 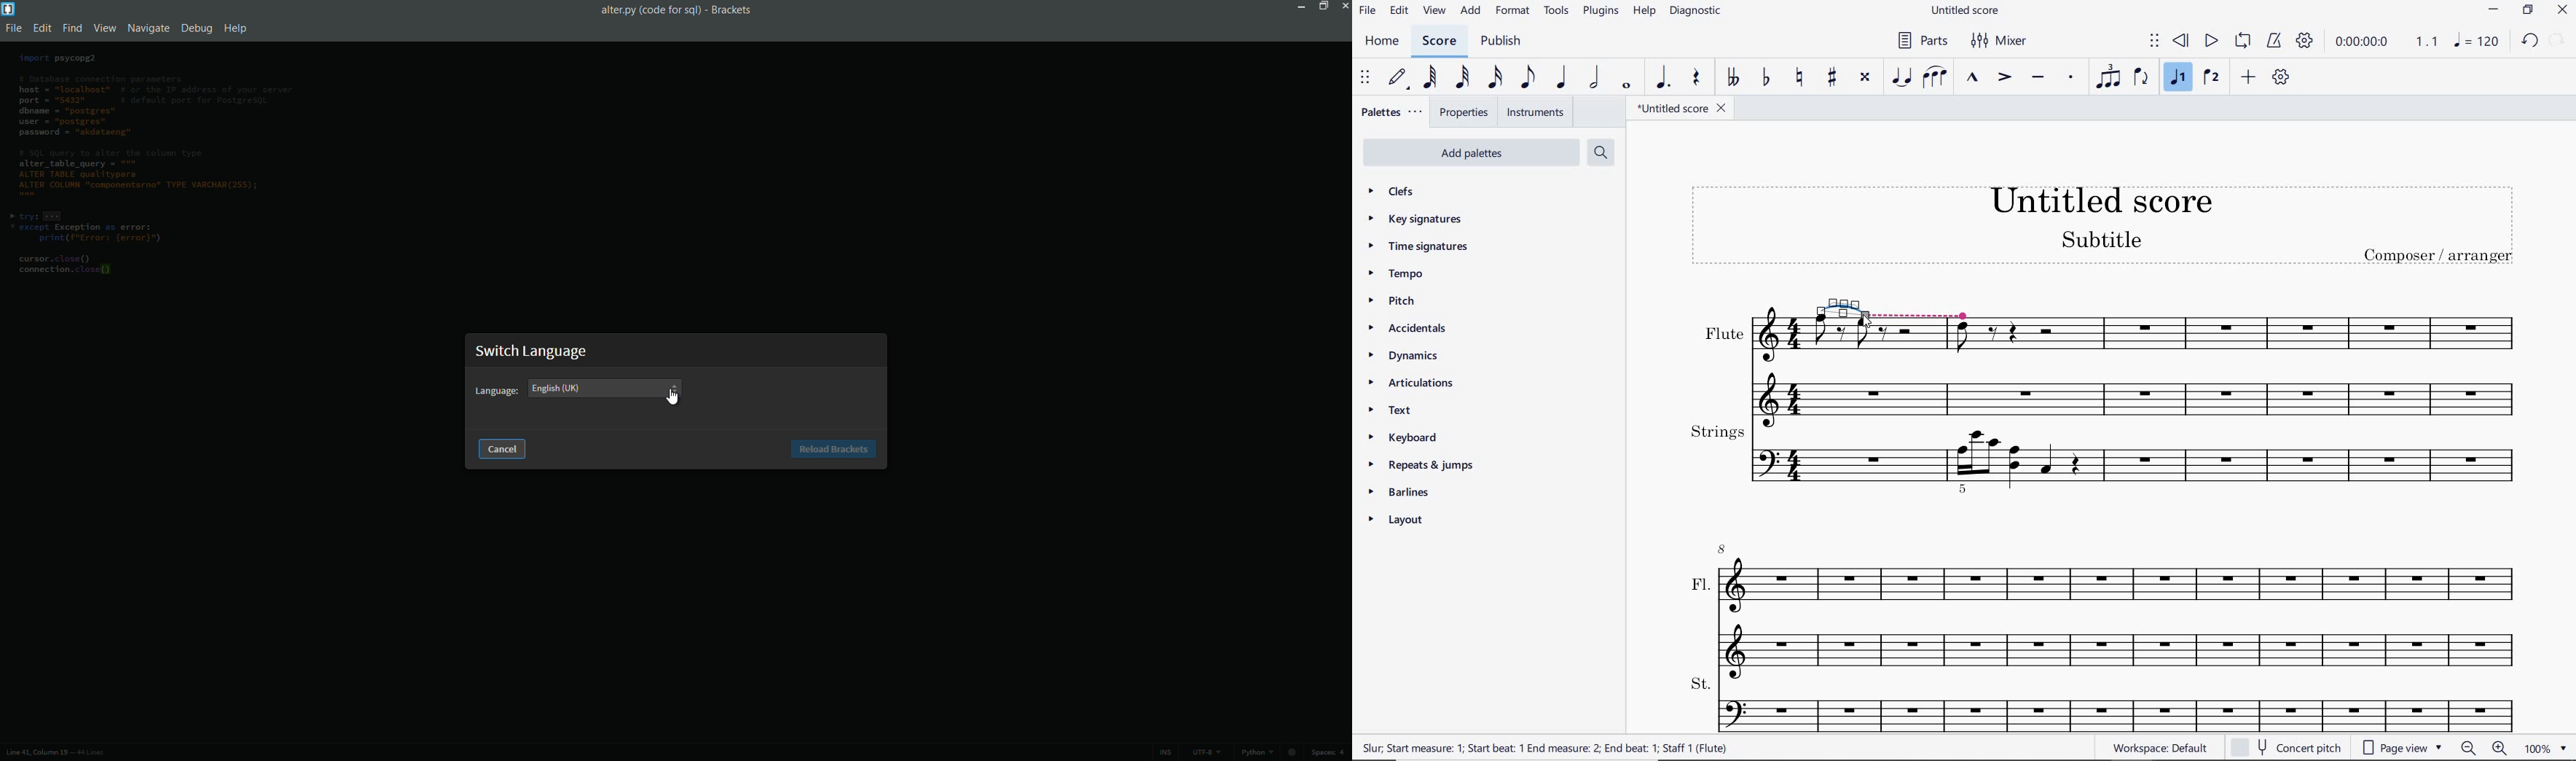 What do you see at coordinates (73, 28) in the screenshot?
I see `find menu` at bounding box center [73, 28].